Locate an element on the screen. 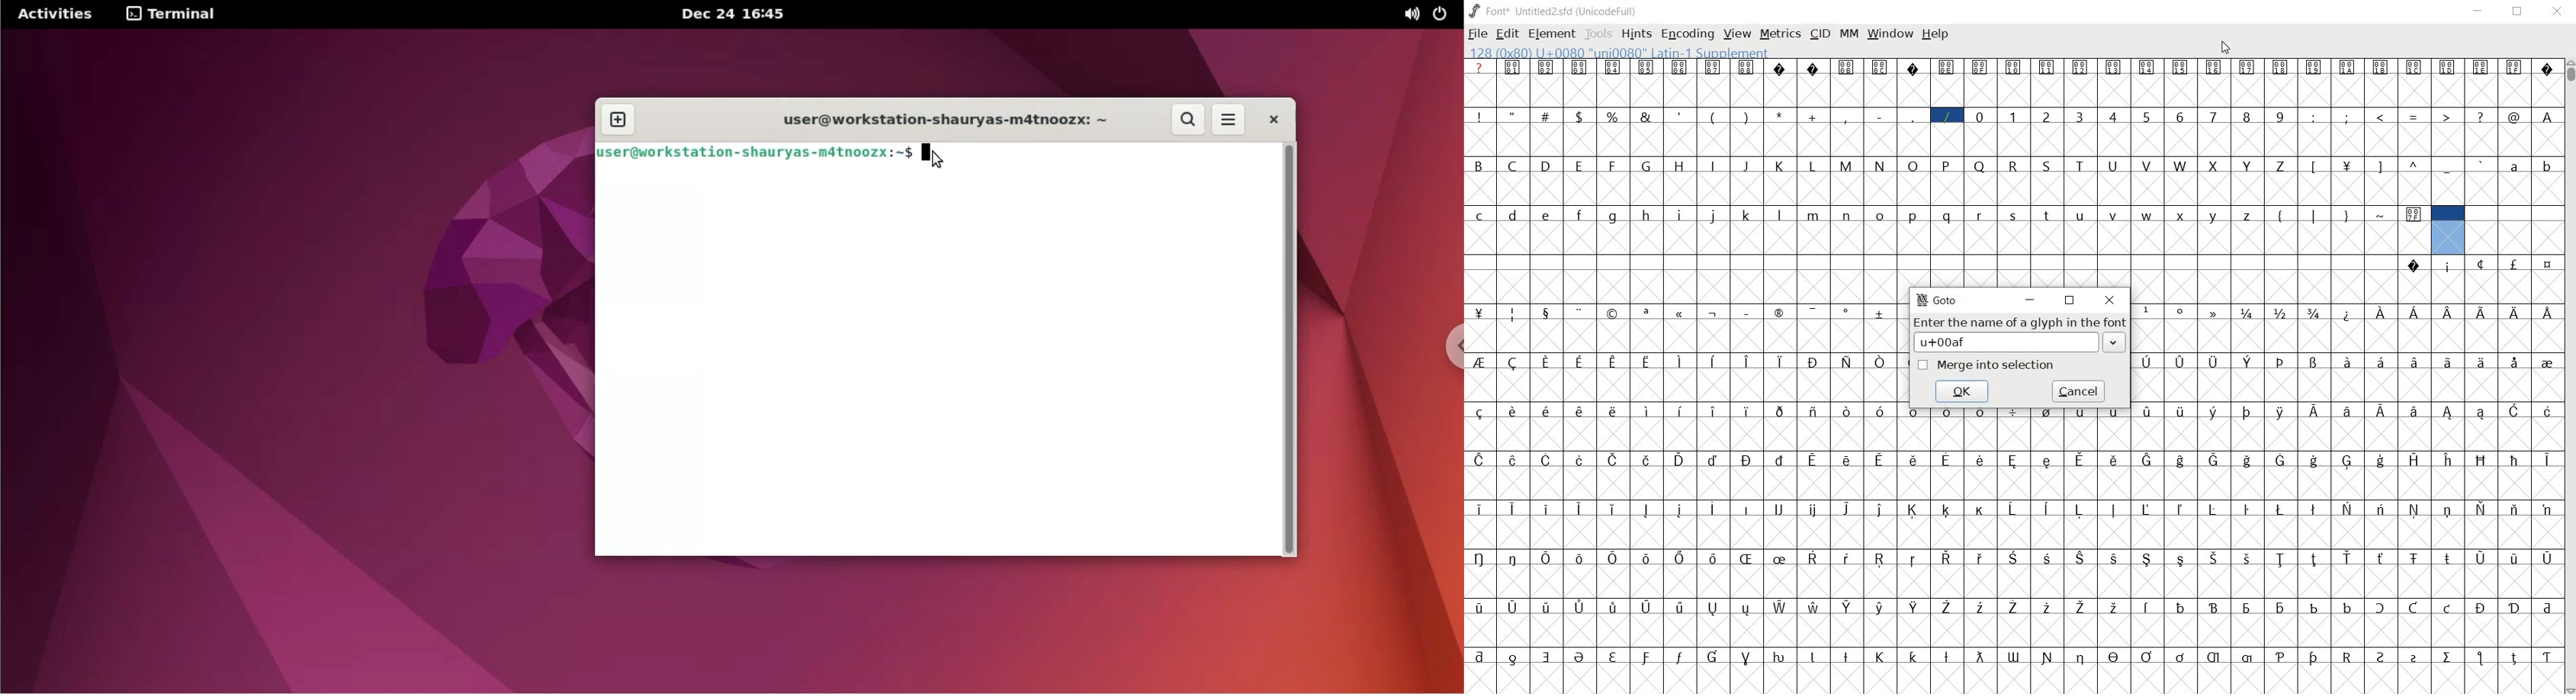  Symbol is located at coordinates (1511, 607).